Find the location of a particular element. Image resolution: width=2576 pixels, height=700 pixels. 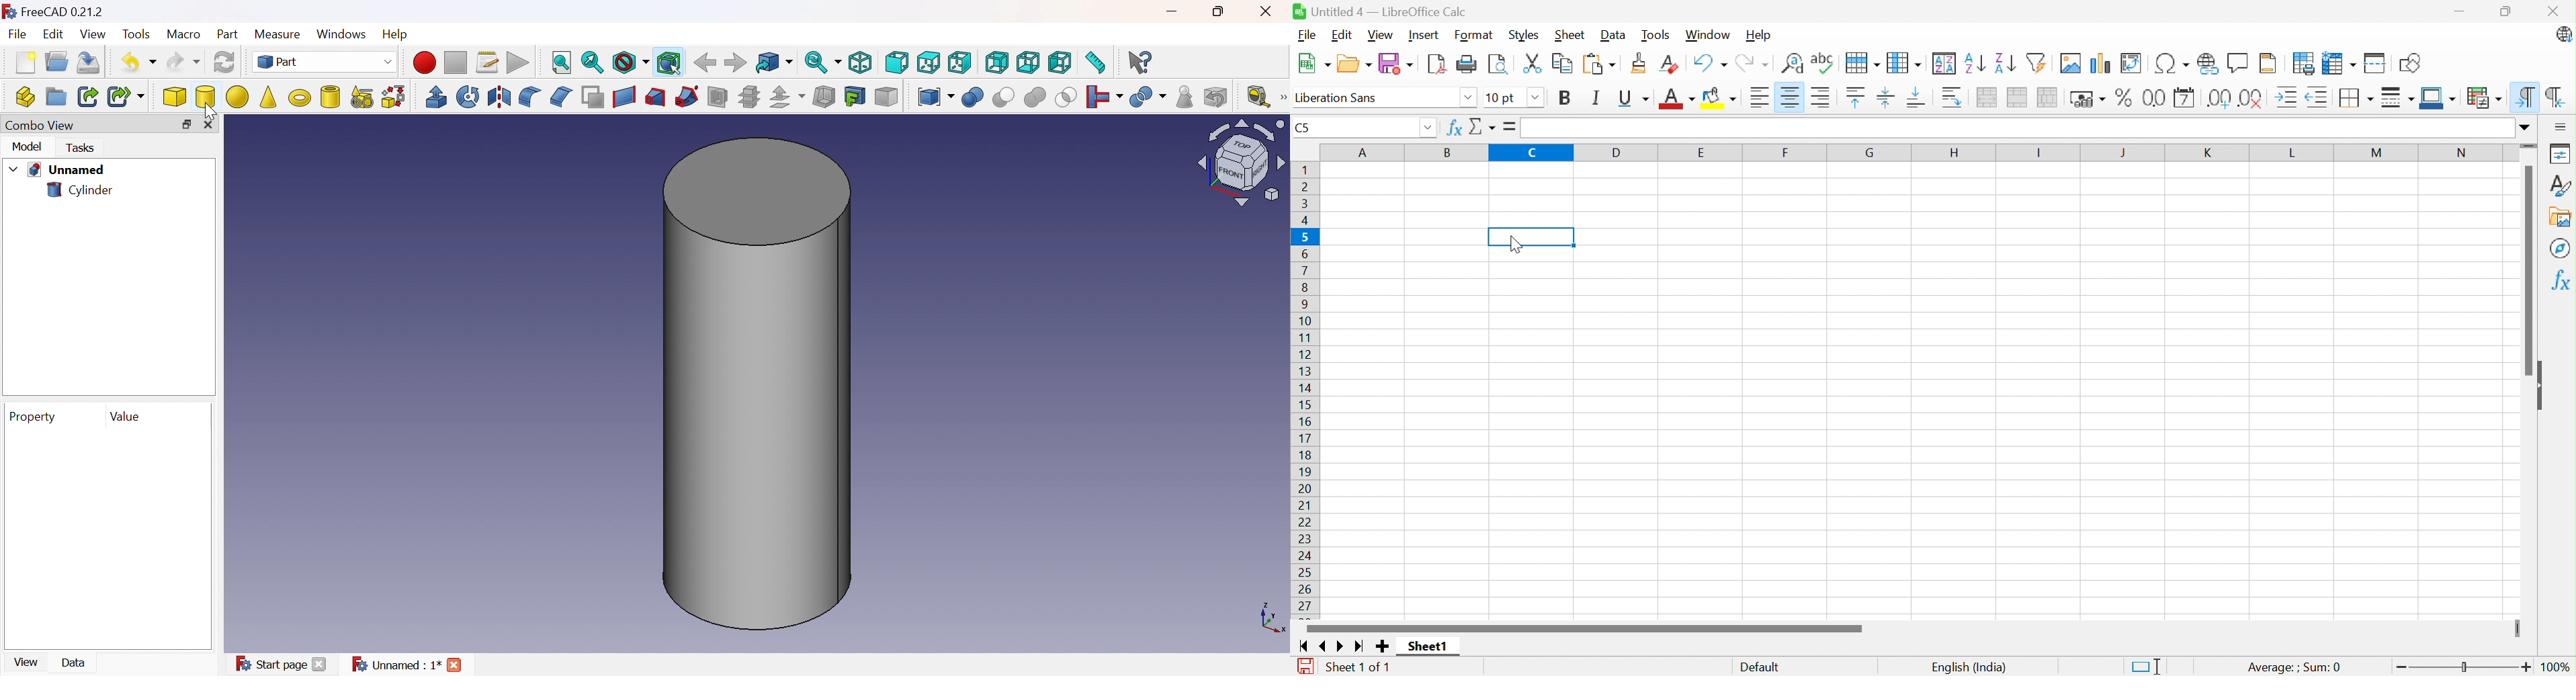

Center Vertically is located at coordinates (1887, 97).